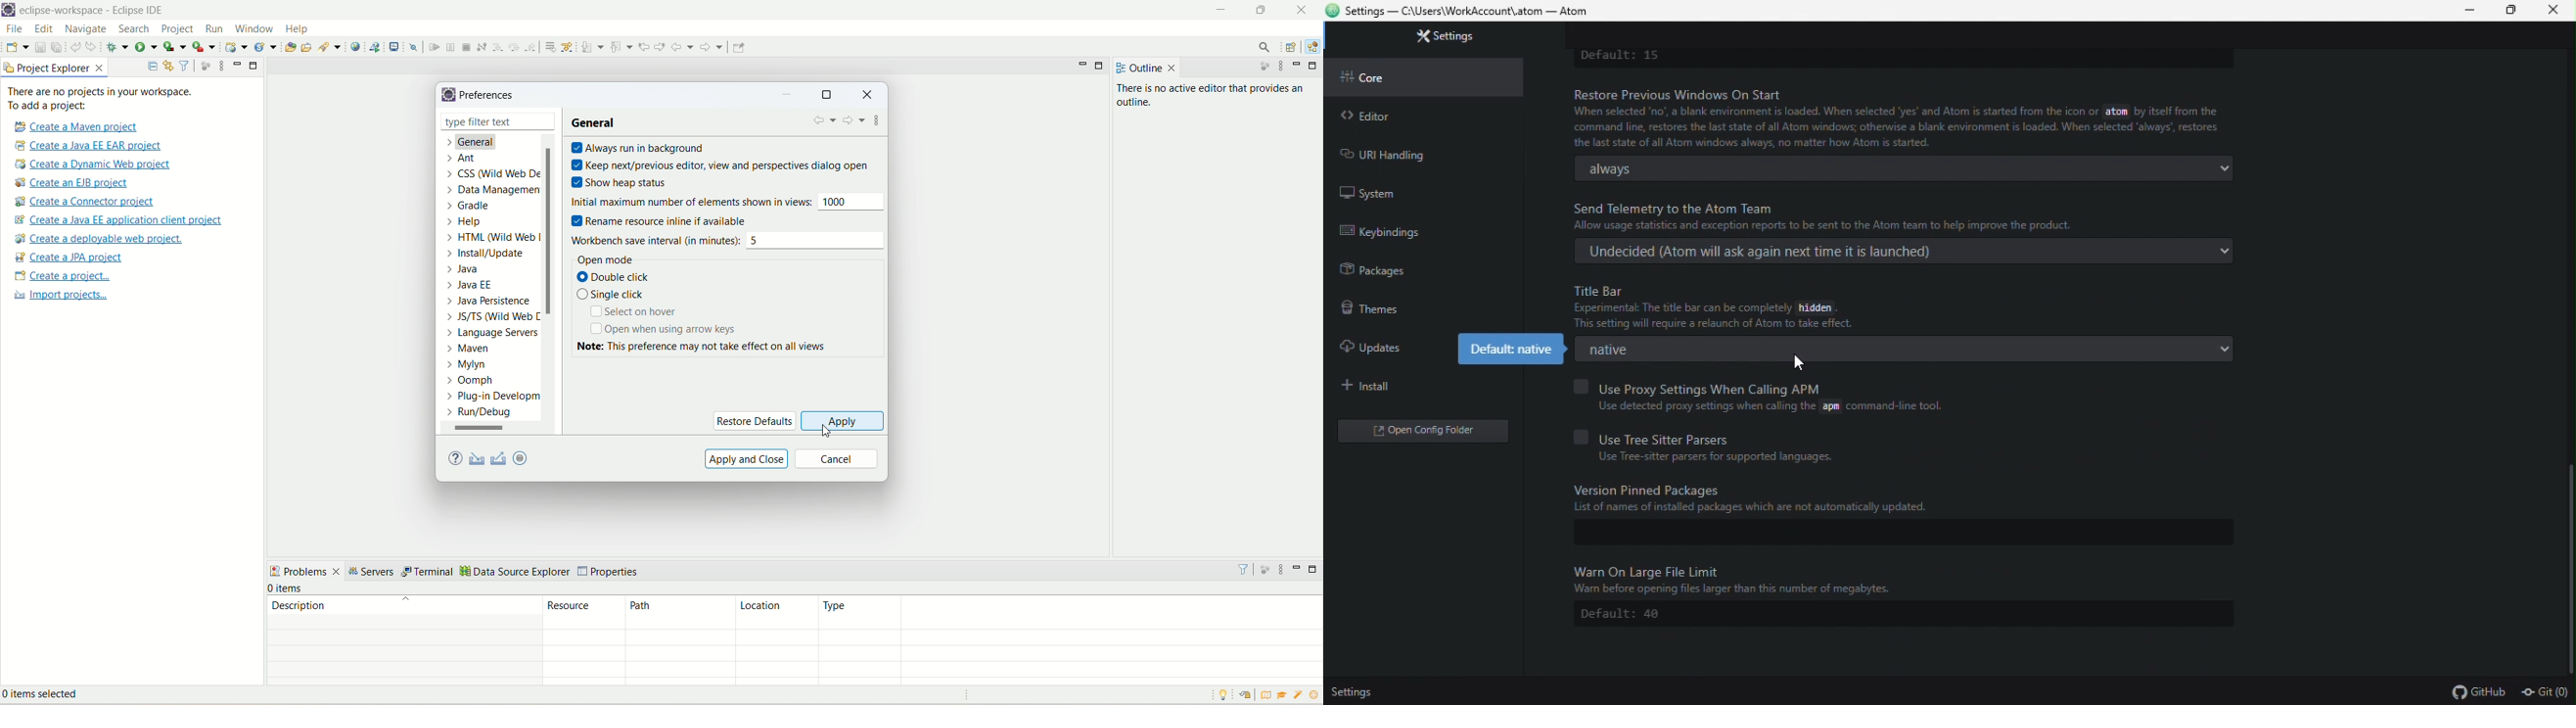 This screenshot has height=728, width=2576. I want to click on description, so click(404, 605).